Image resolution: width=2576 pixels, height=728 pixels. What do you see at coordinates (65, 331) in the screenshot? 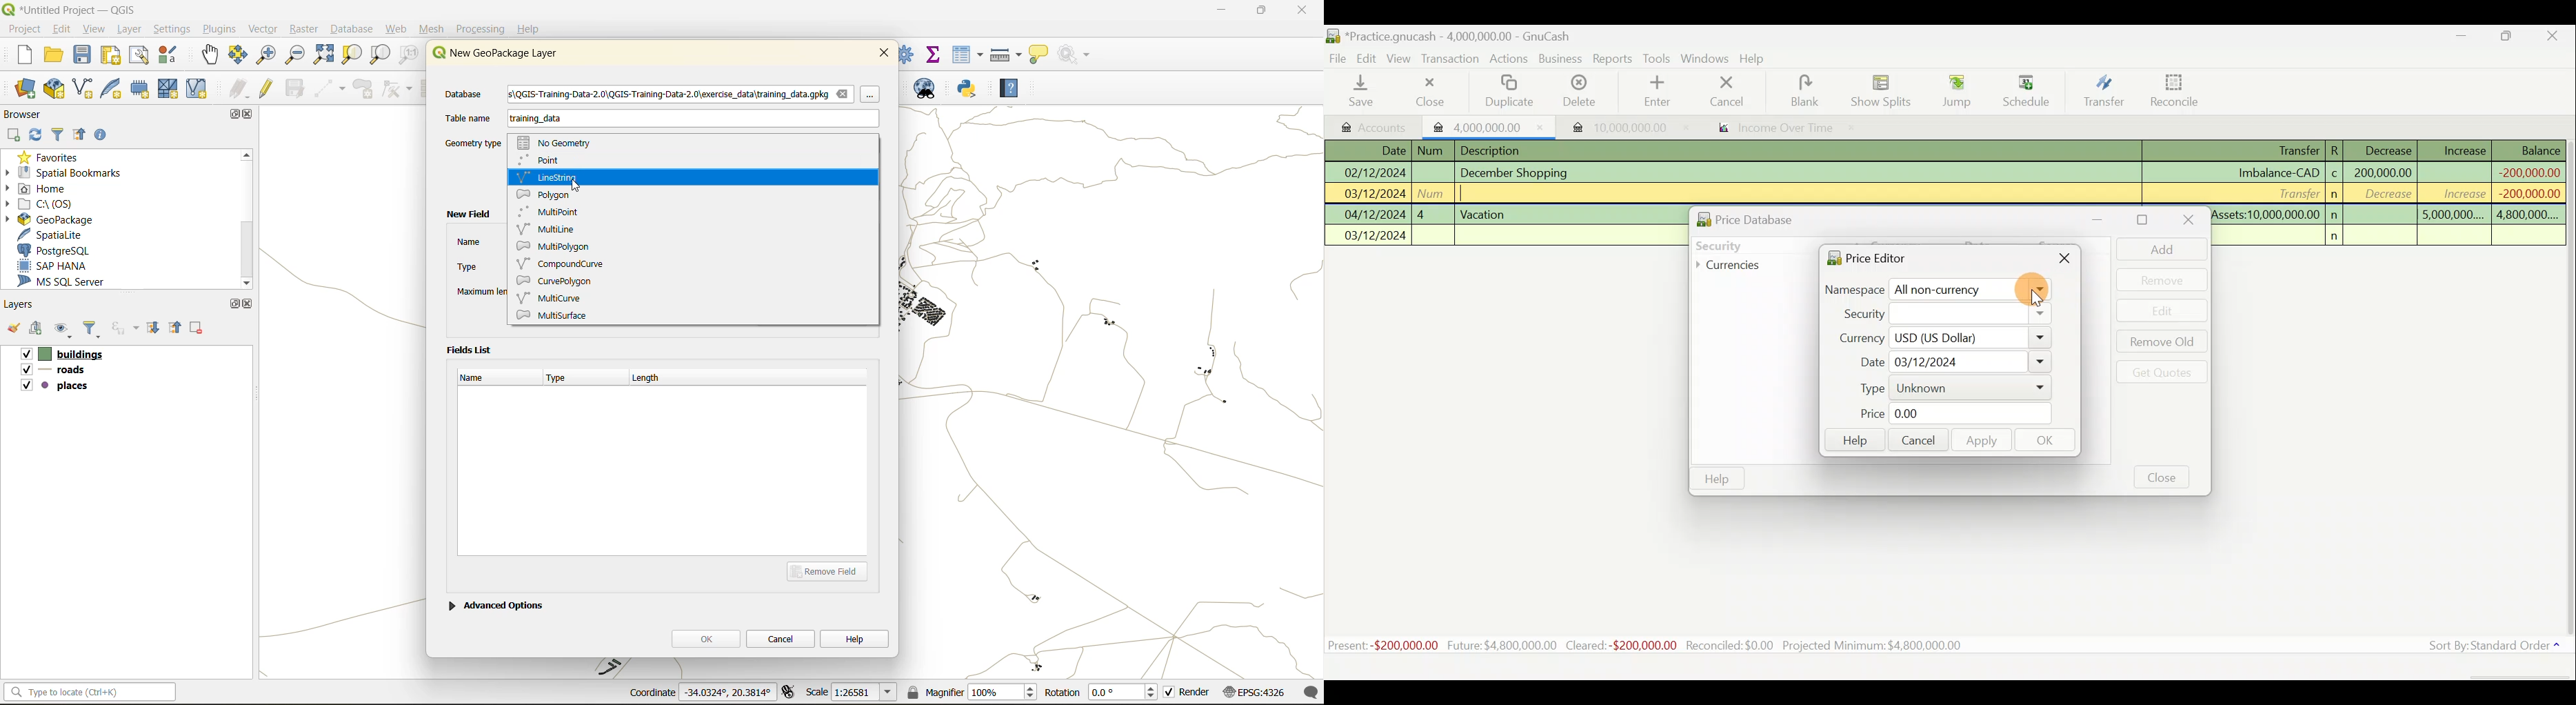
I see `manage map` at bounding box center [65, 331].